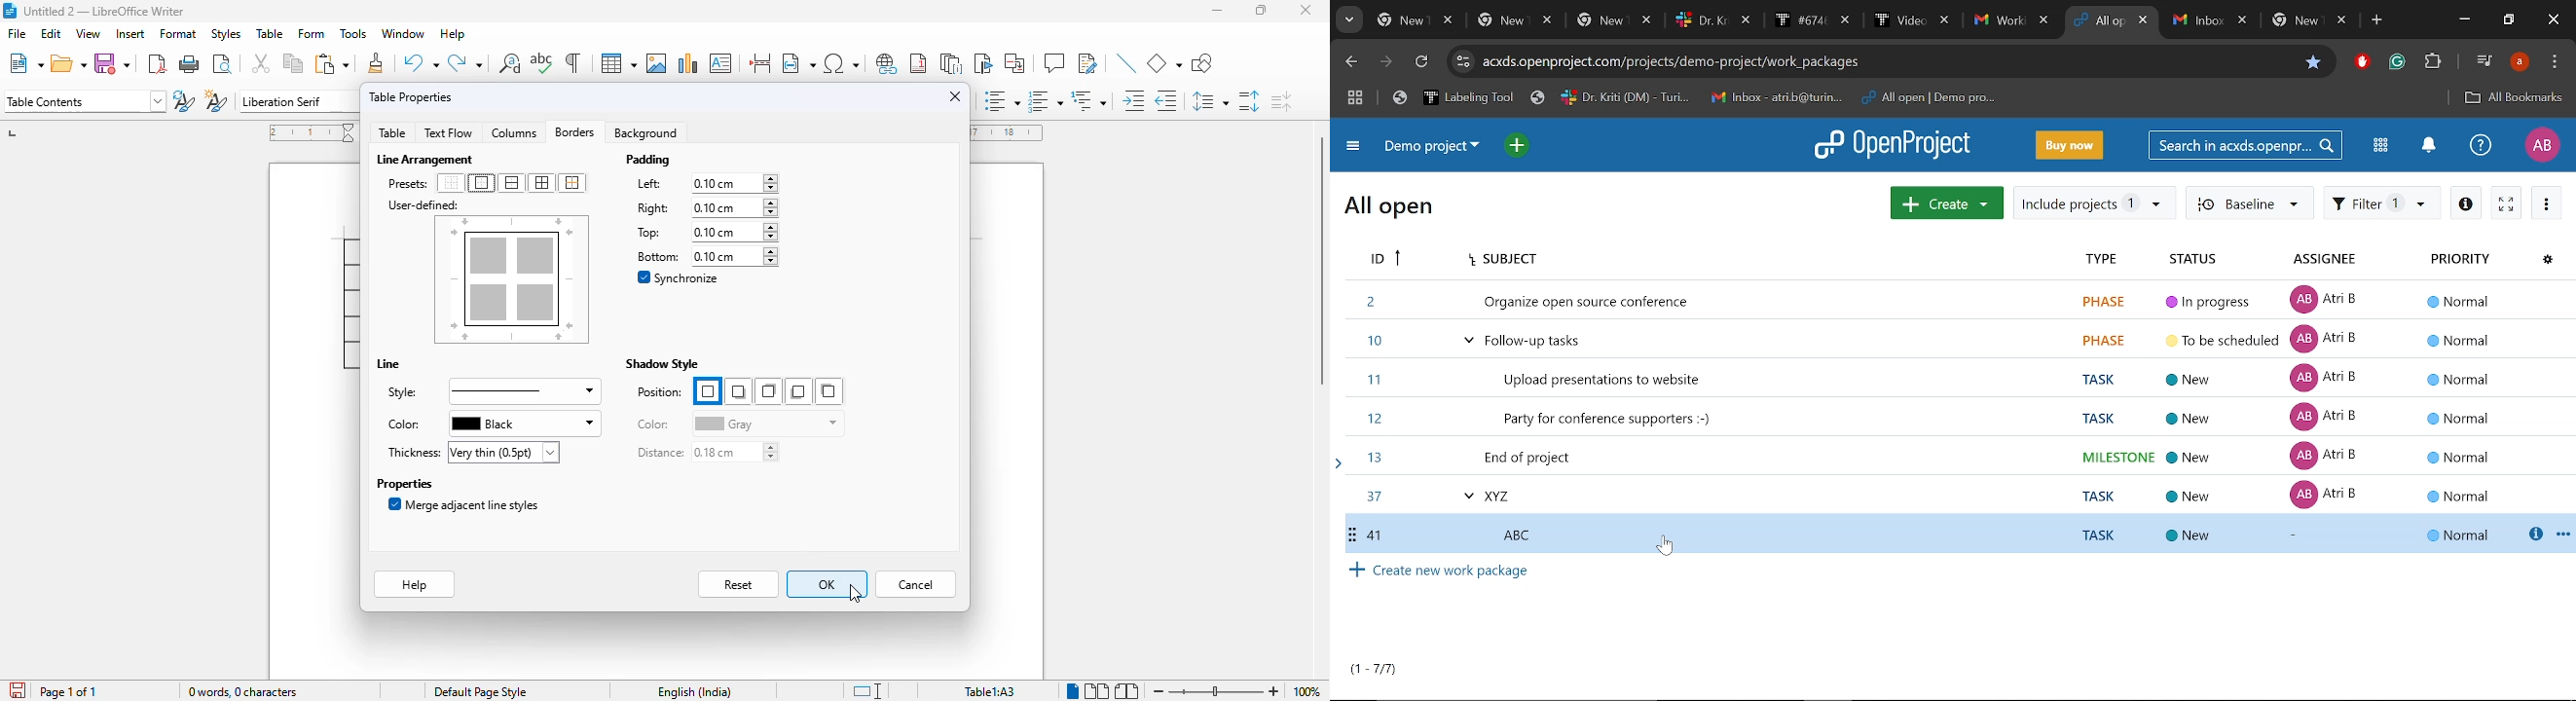 Image resolution: width=2576 pixels, height=728 pixels. Describe the element at coordinates (1263, 10) in the screenshot. I see `maximize` at that location.